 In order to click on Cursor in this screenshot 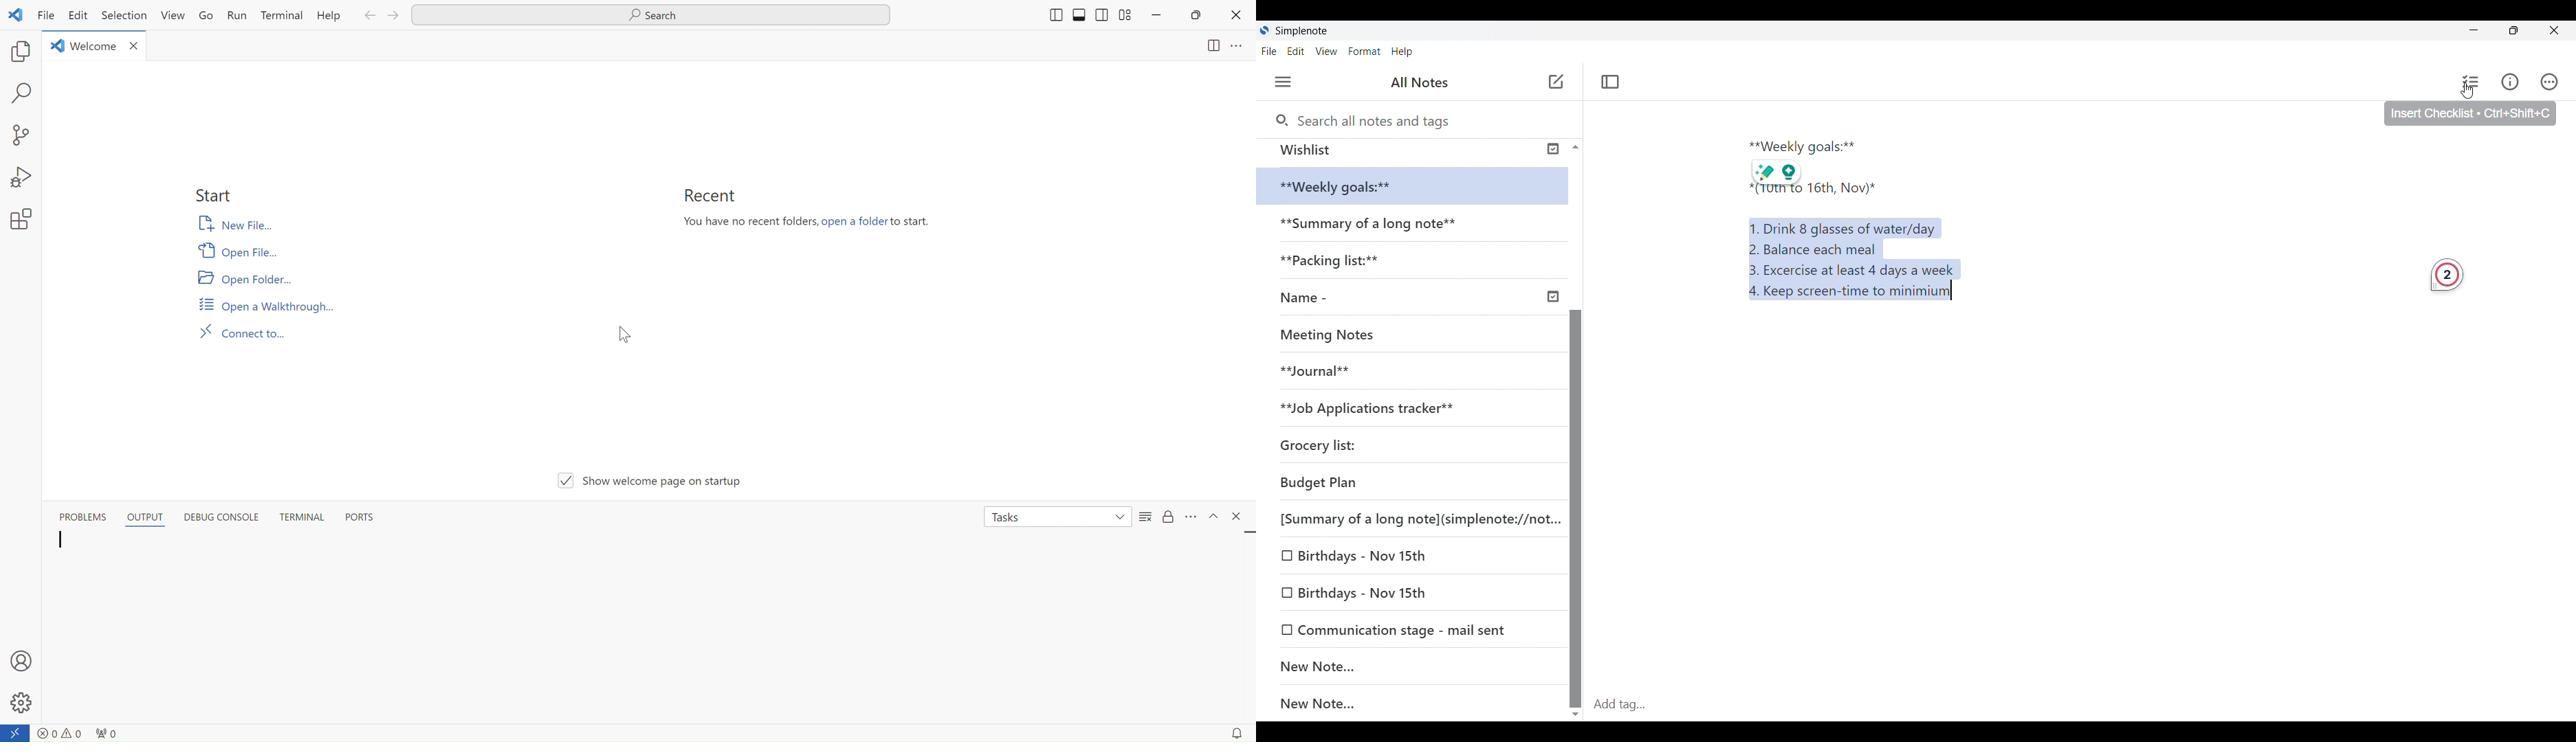, I will do `click(2469, 93)`.